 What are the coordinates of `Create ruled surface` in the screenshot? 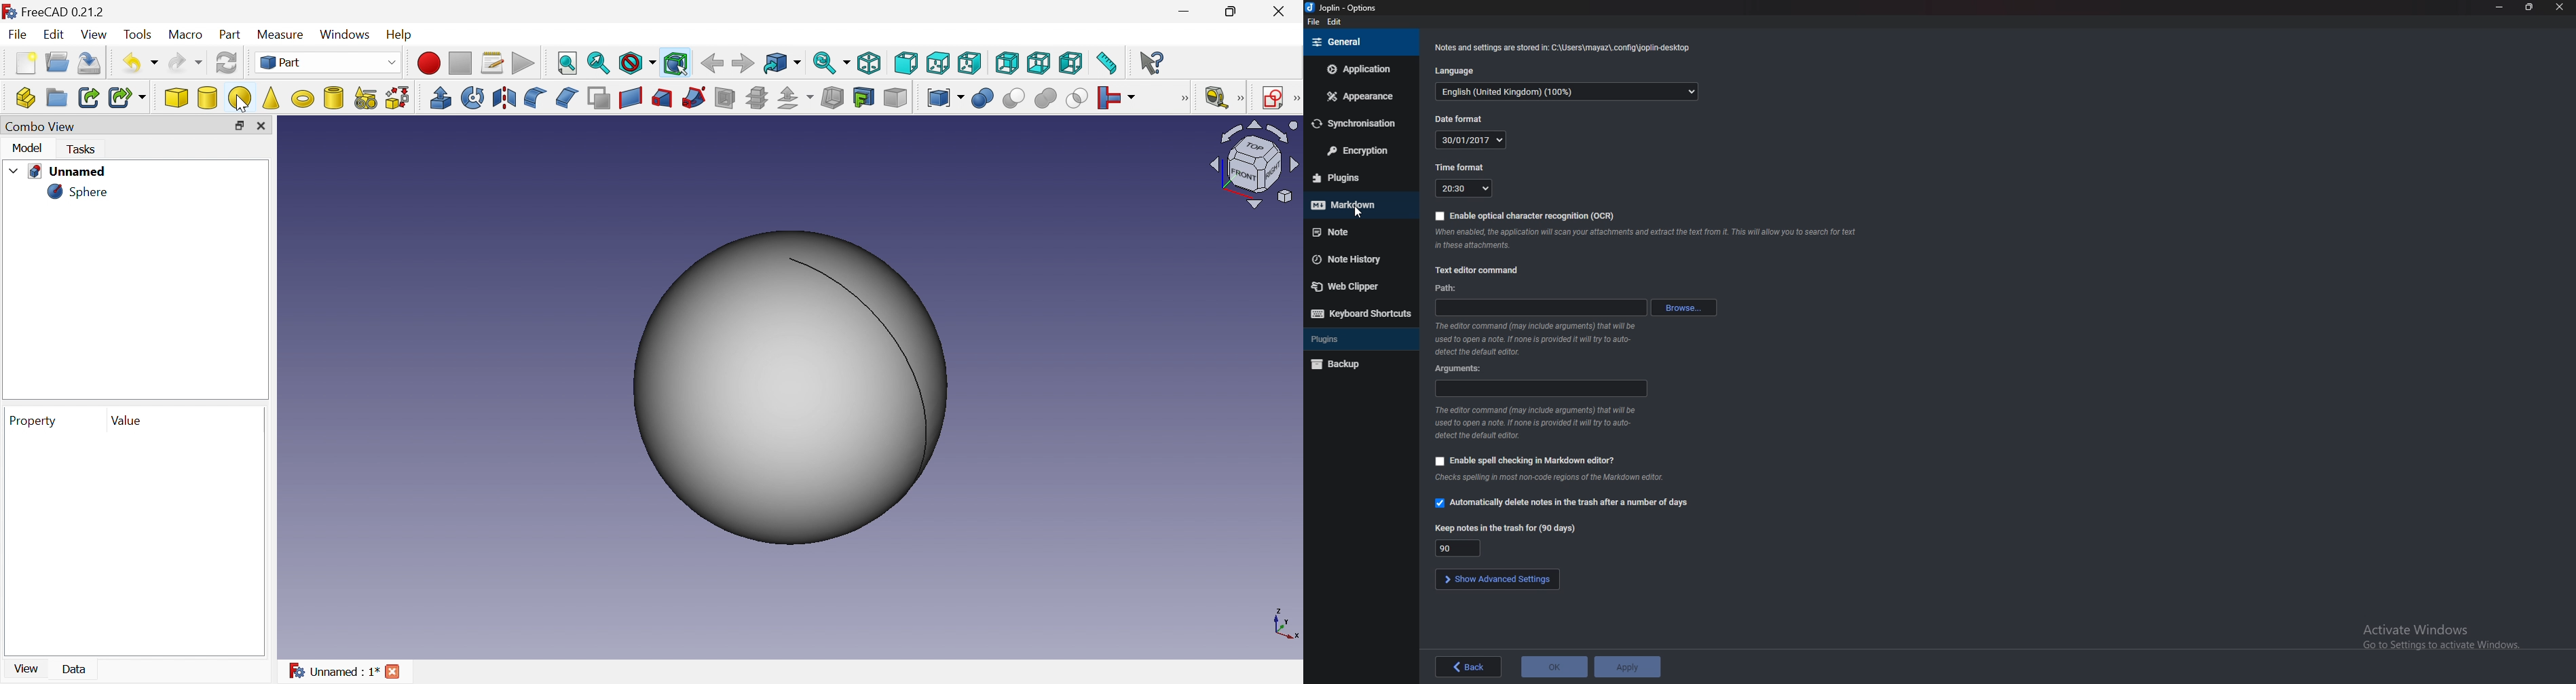 It's located at (631, 97).